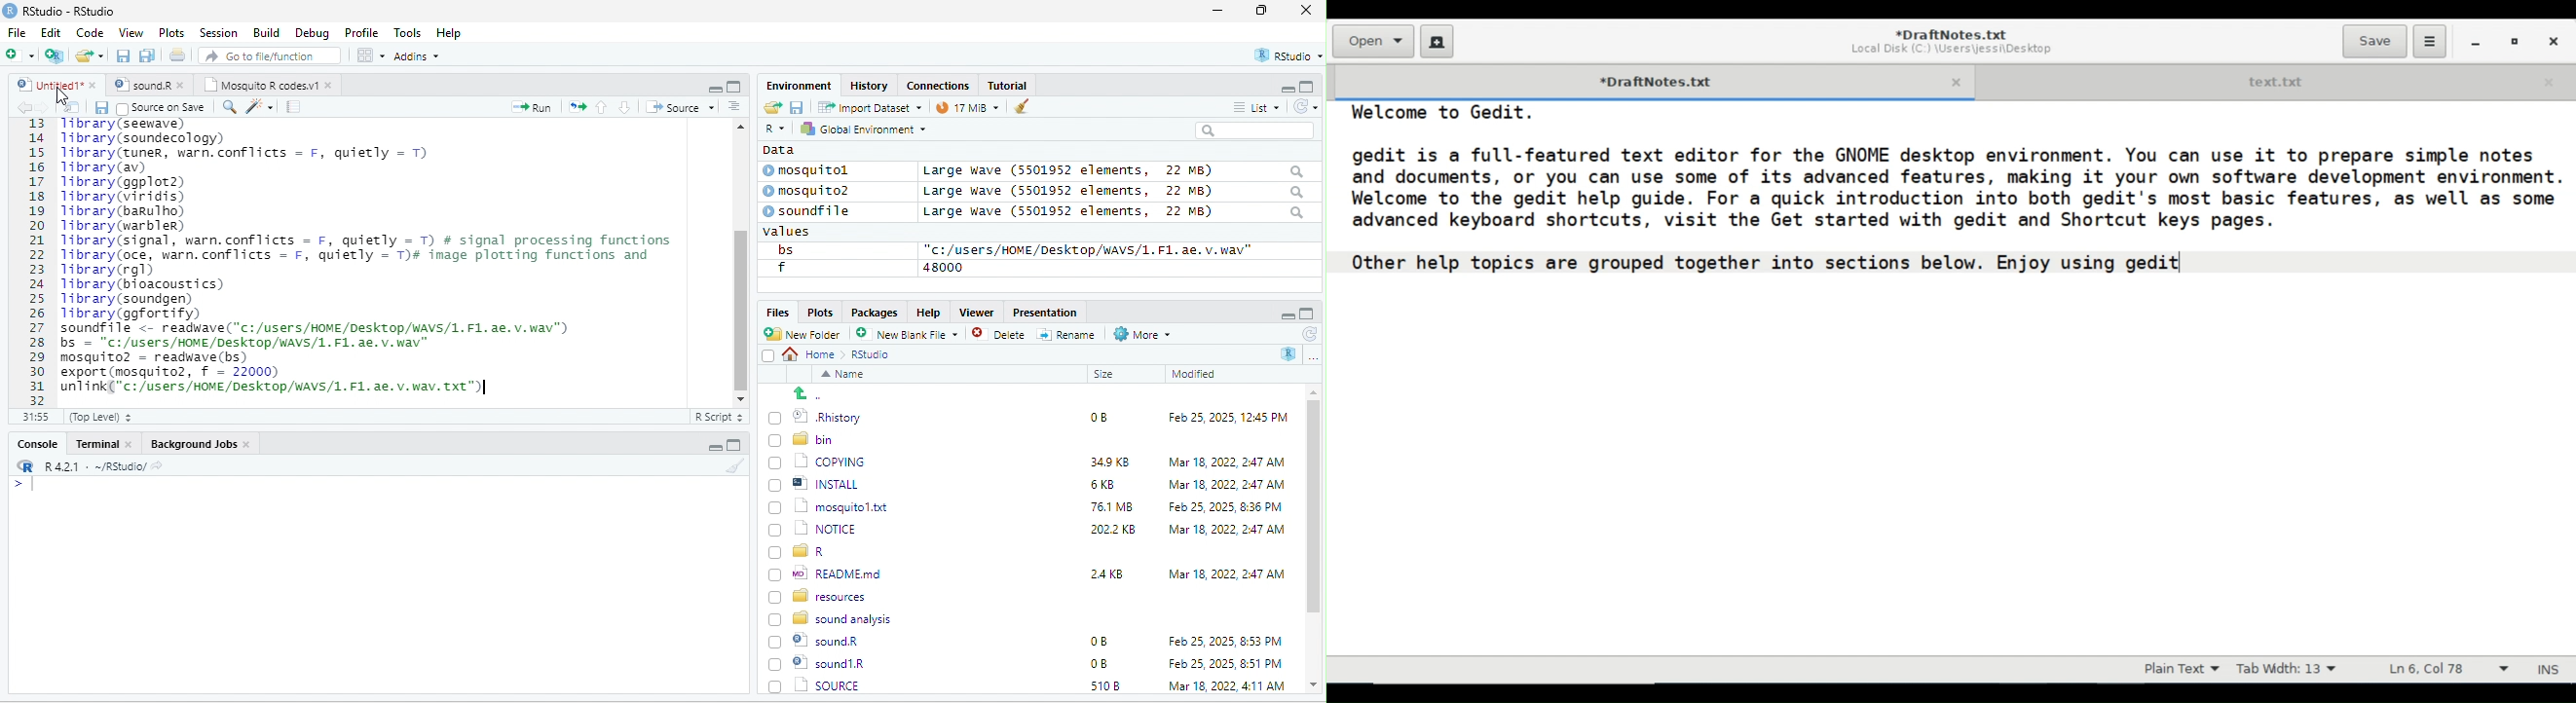 The image size is (2576, 728). Describe the element at coordinates (271, 57) in the screenshot. I see `” Go to file/function` at that location.